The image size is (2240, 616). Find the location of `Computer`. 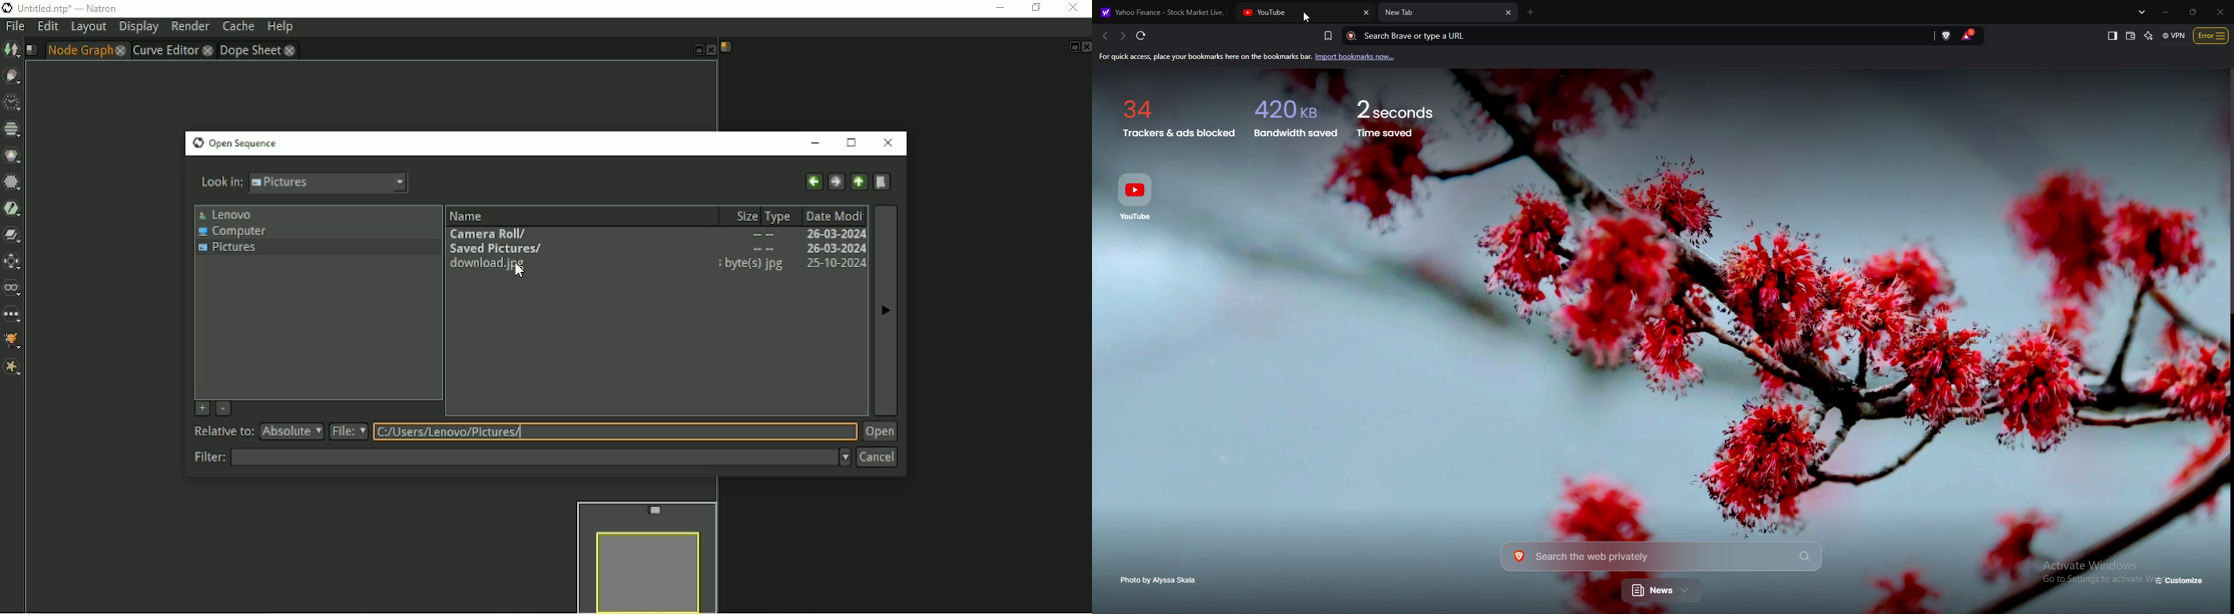

Computer is located at coordinates (232, 232).